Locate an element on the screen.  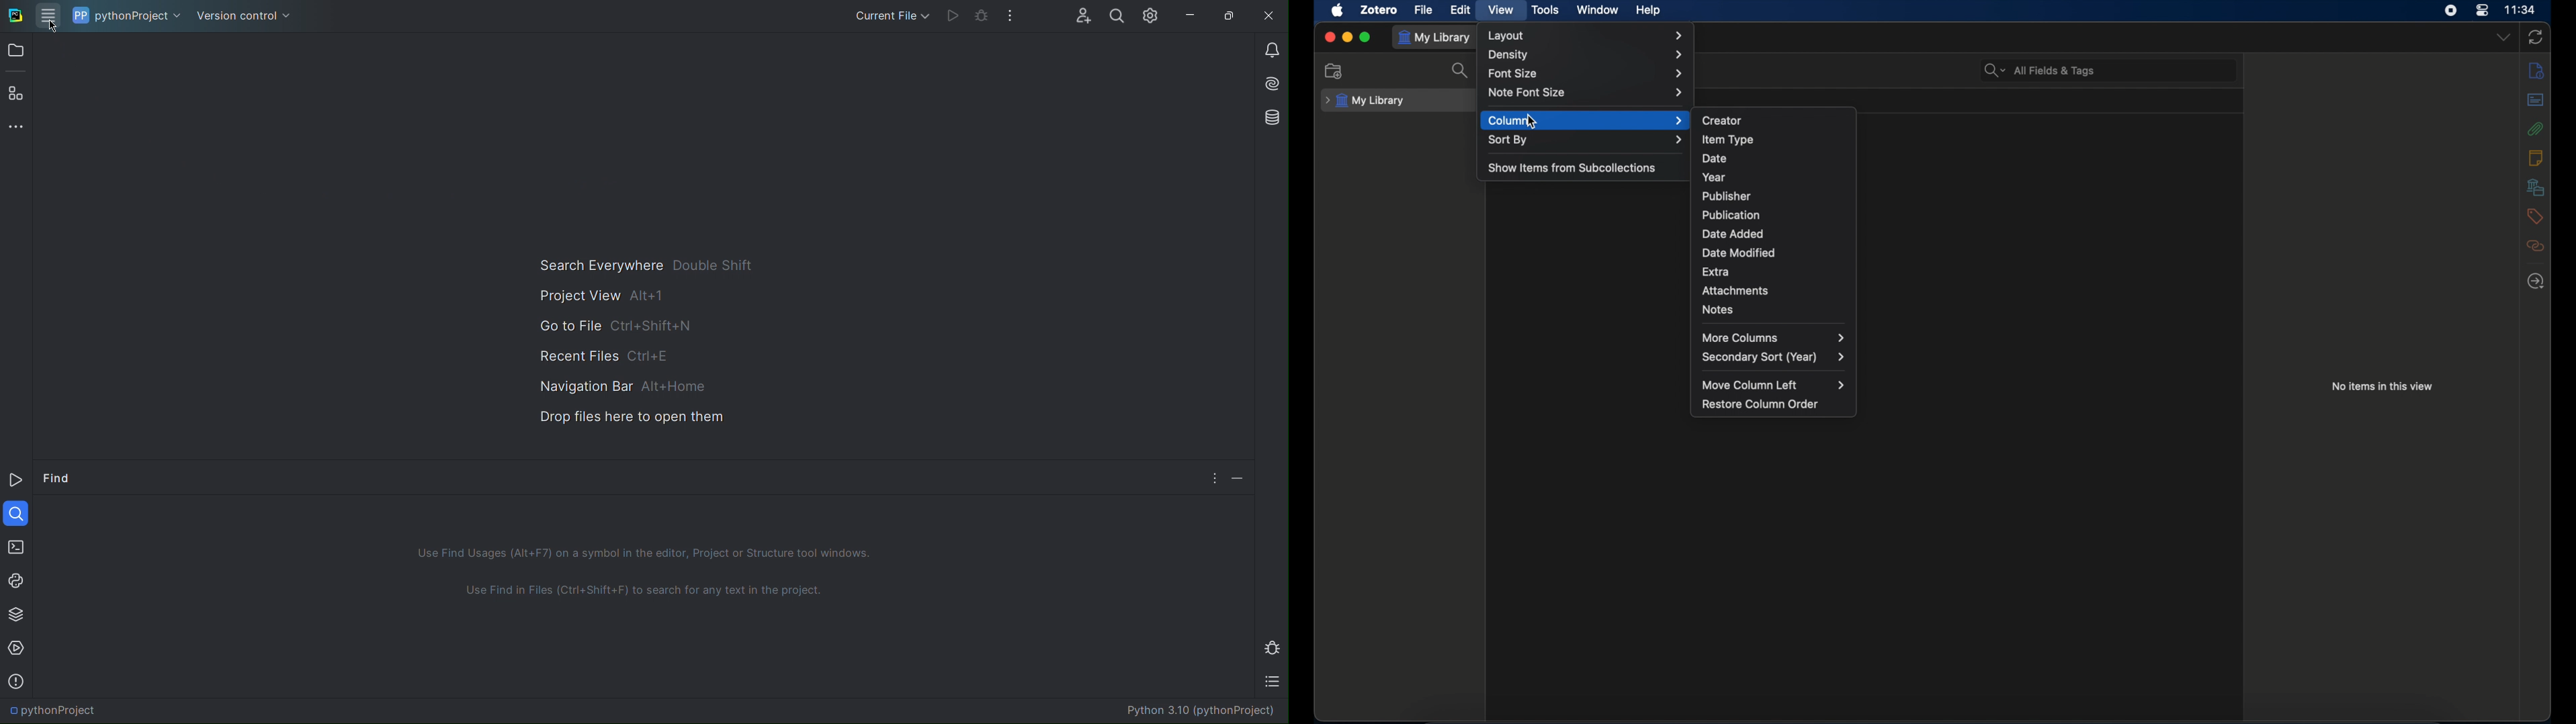
secondary sort is located at coordinates (1773, 357).